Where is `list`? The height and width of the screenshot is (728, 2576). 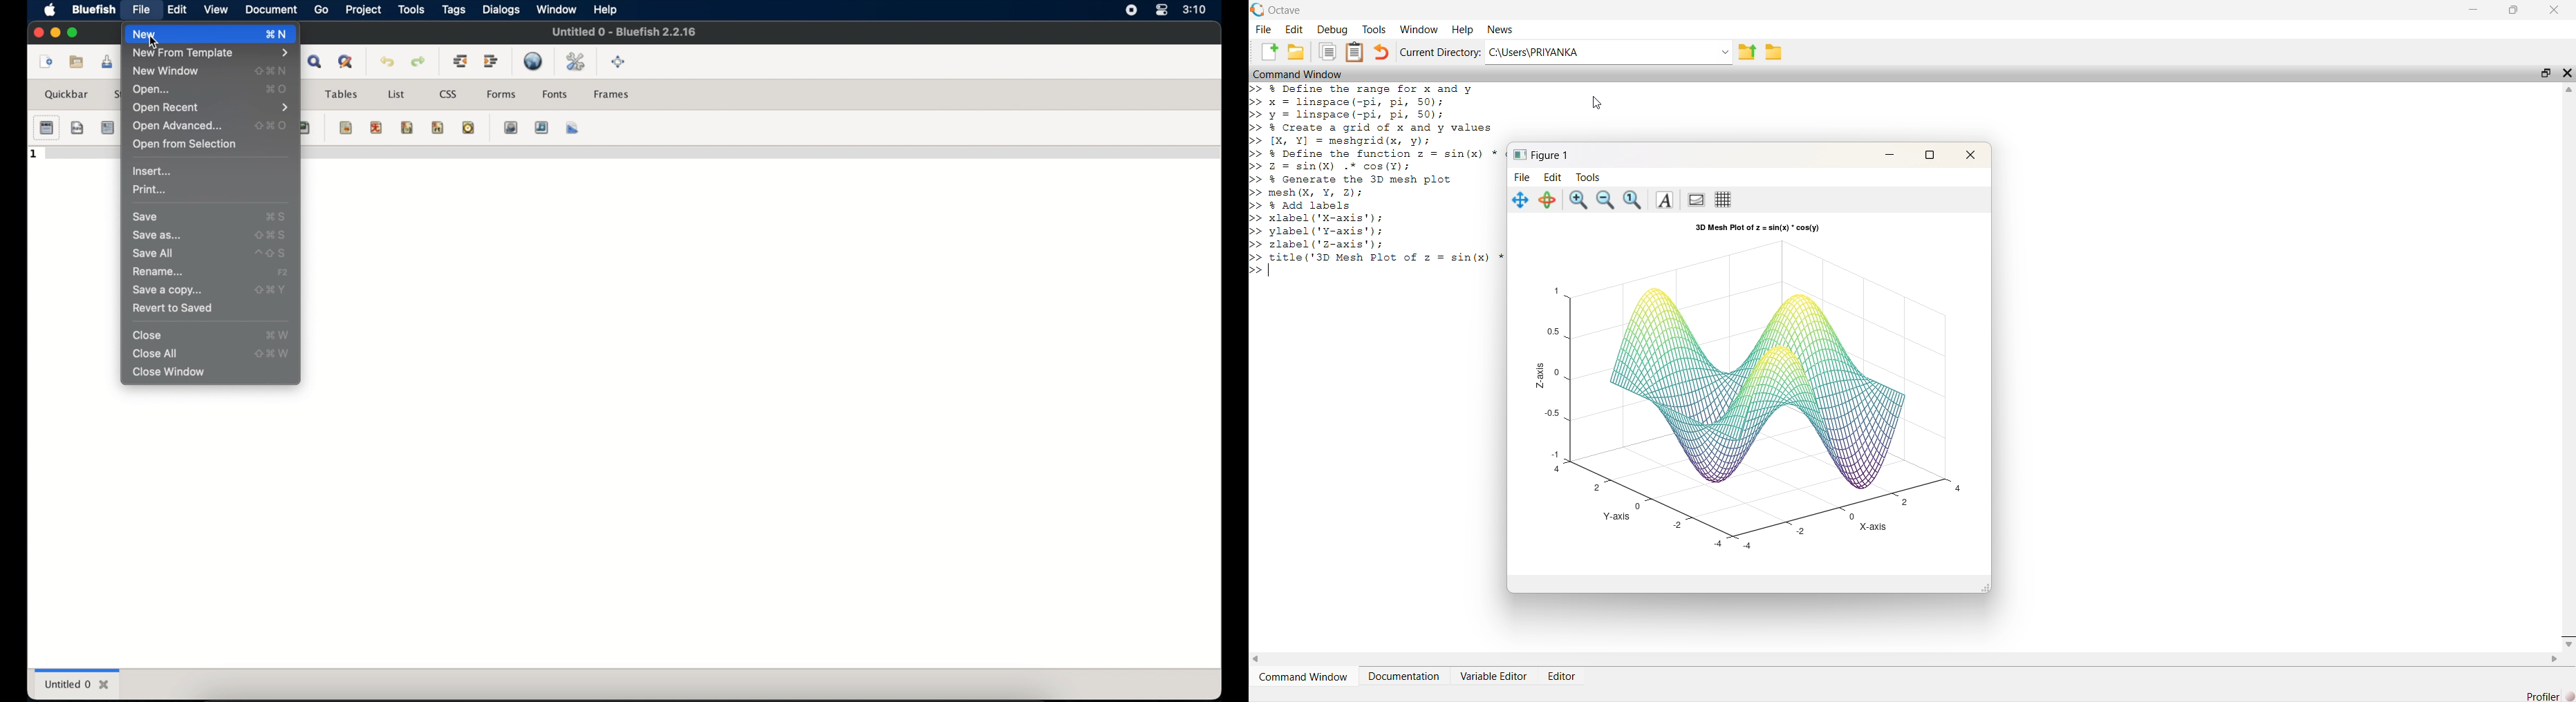 list is located at coordinates (396, 94).